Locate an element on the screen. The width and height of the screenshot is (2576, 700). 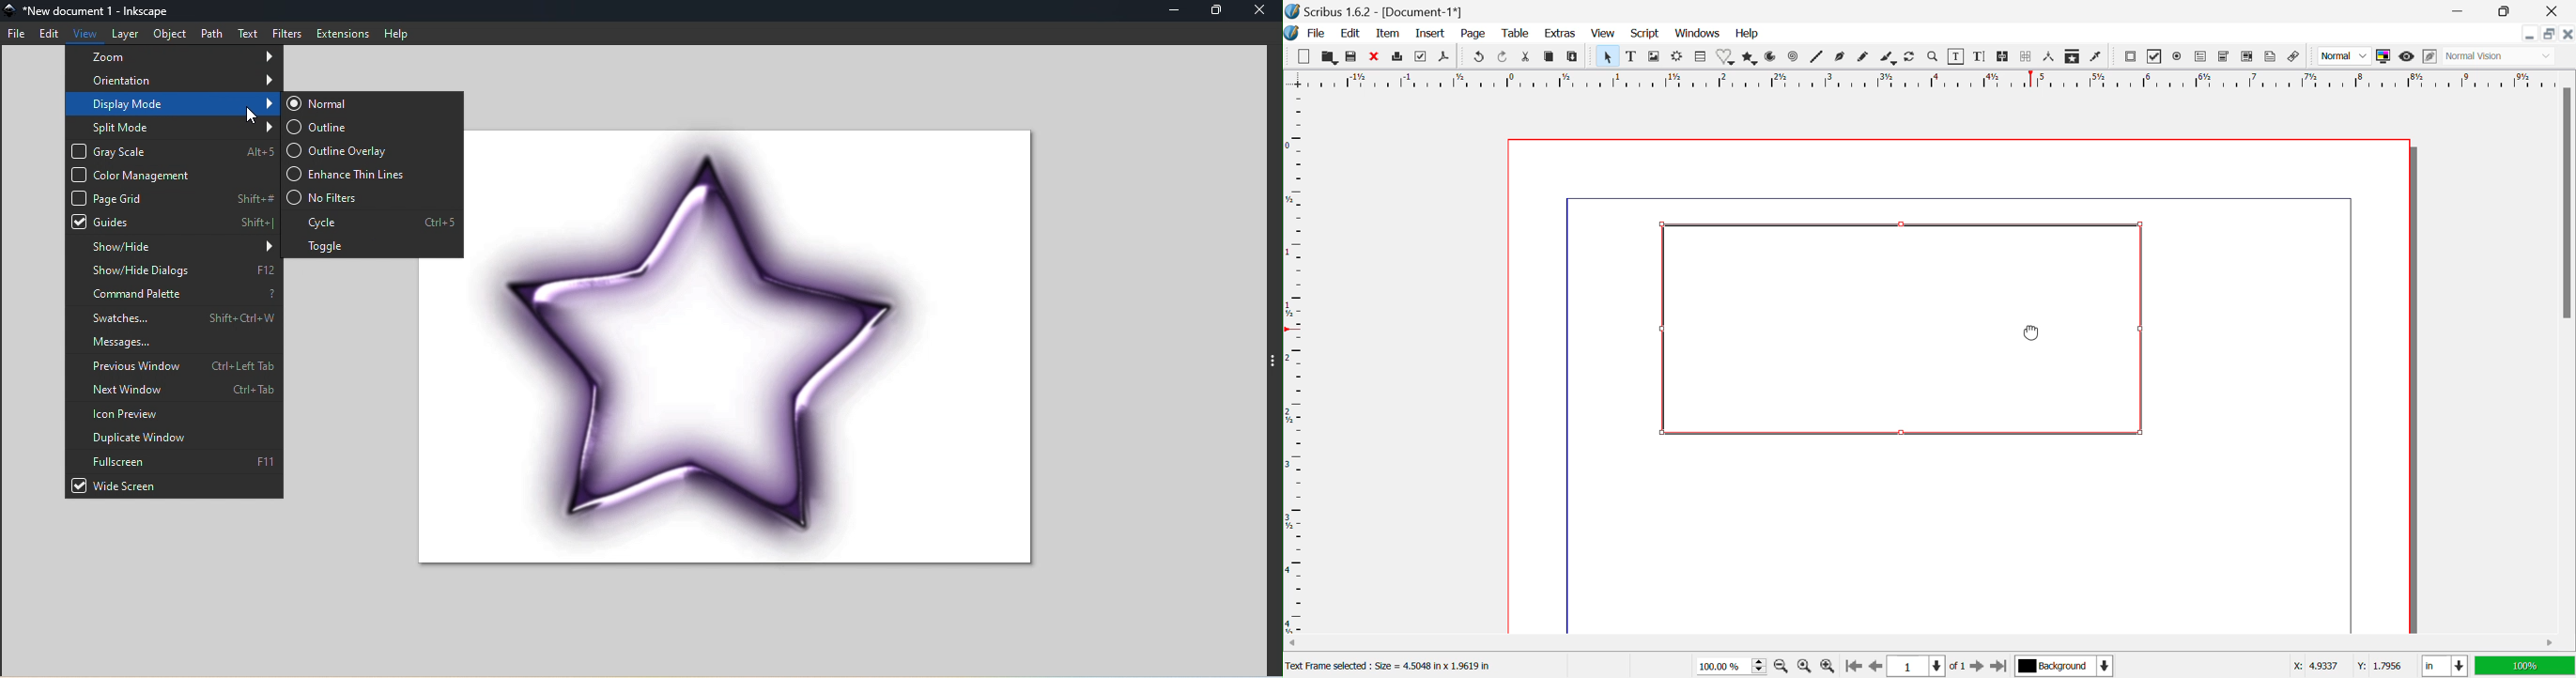
First Page is located at coordinates (1853, 666).